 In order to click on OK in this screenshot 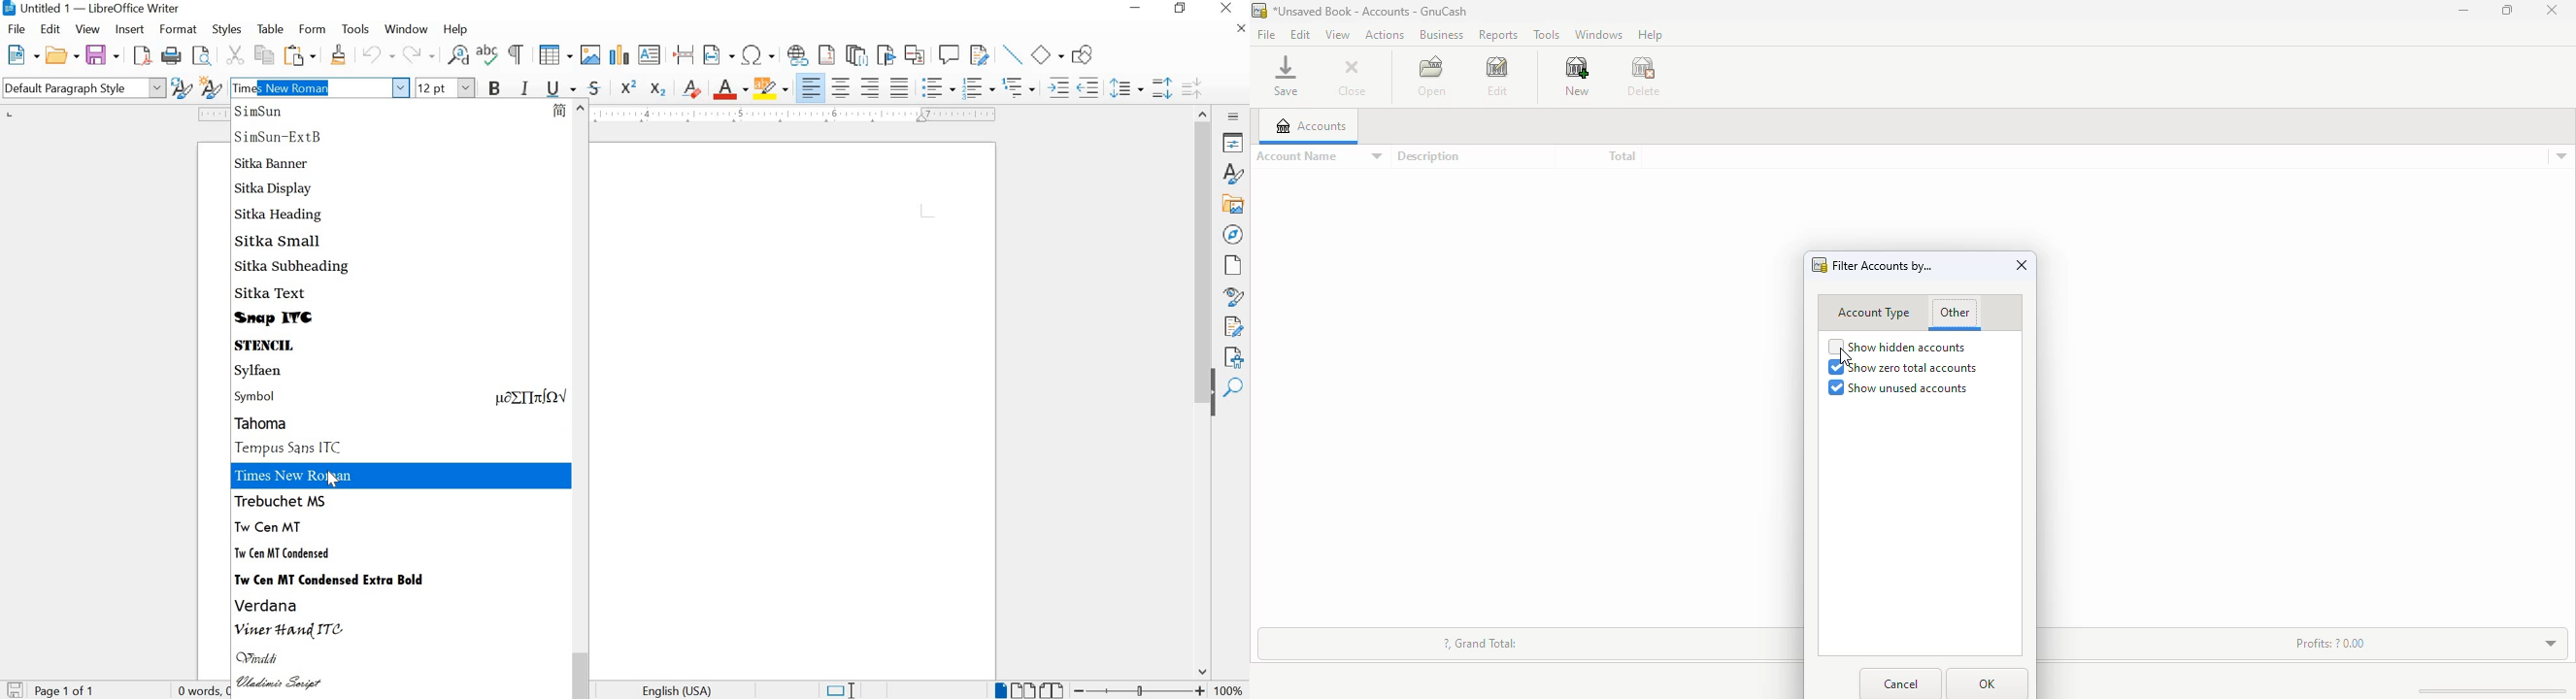, I will do `click(1986, 683)`.